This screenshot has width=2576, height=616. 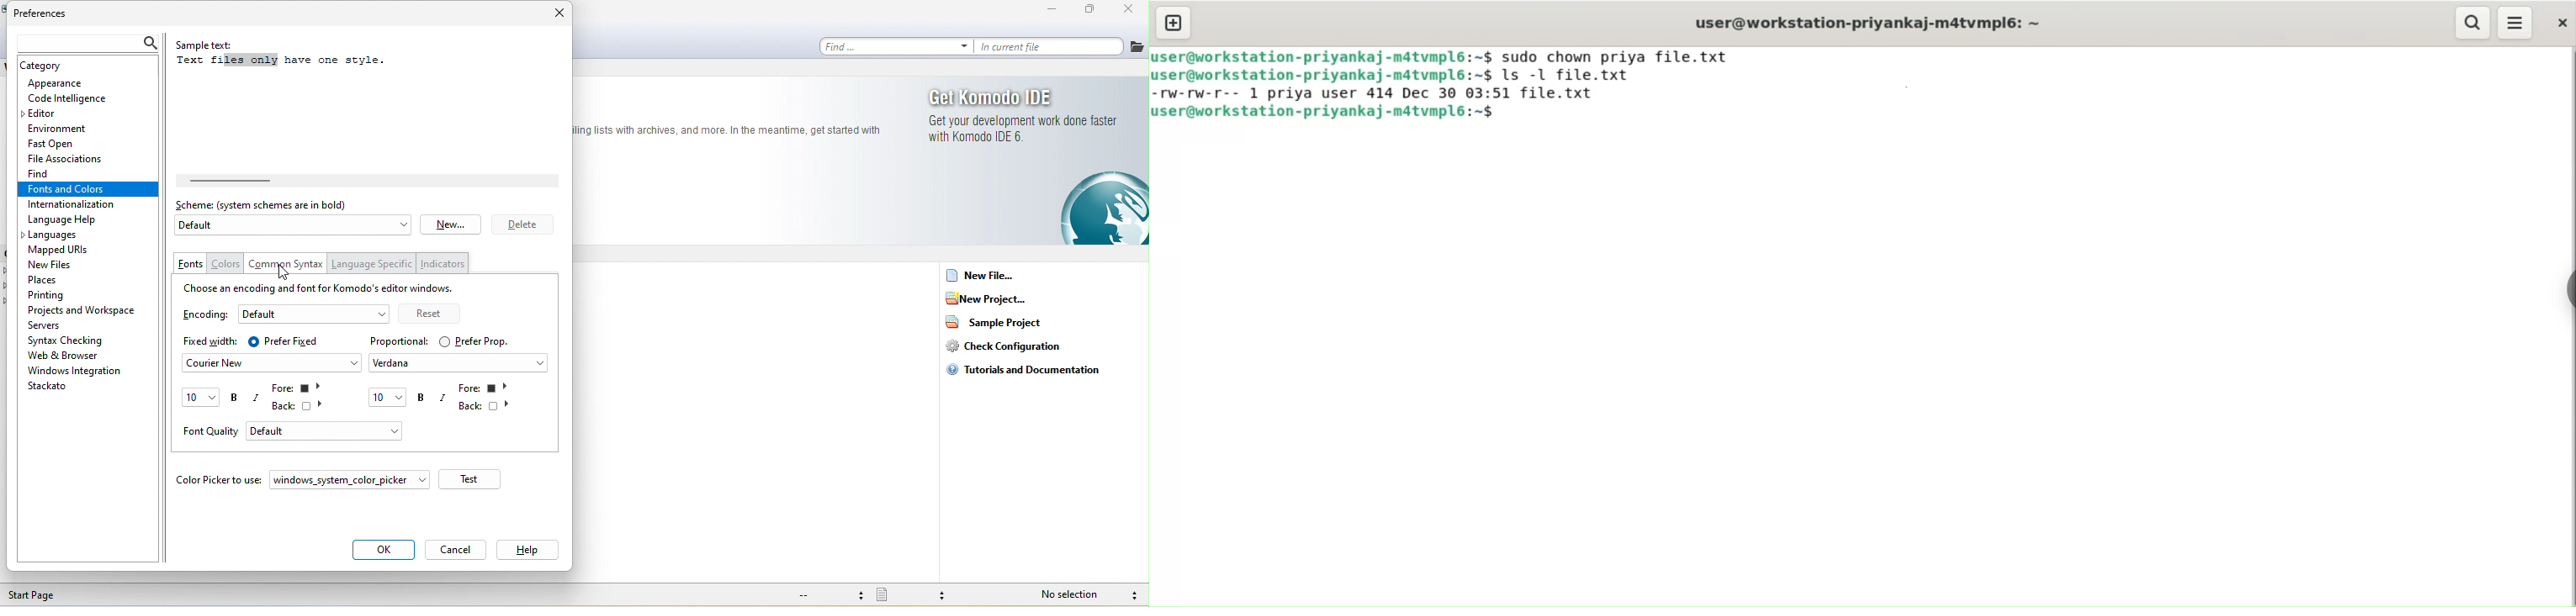 What do you see at coordinates (2567, 286) in the screenshot?
I see `sidebar` at bounding box center [2567, 286].